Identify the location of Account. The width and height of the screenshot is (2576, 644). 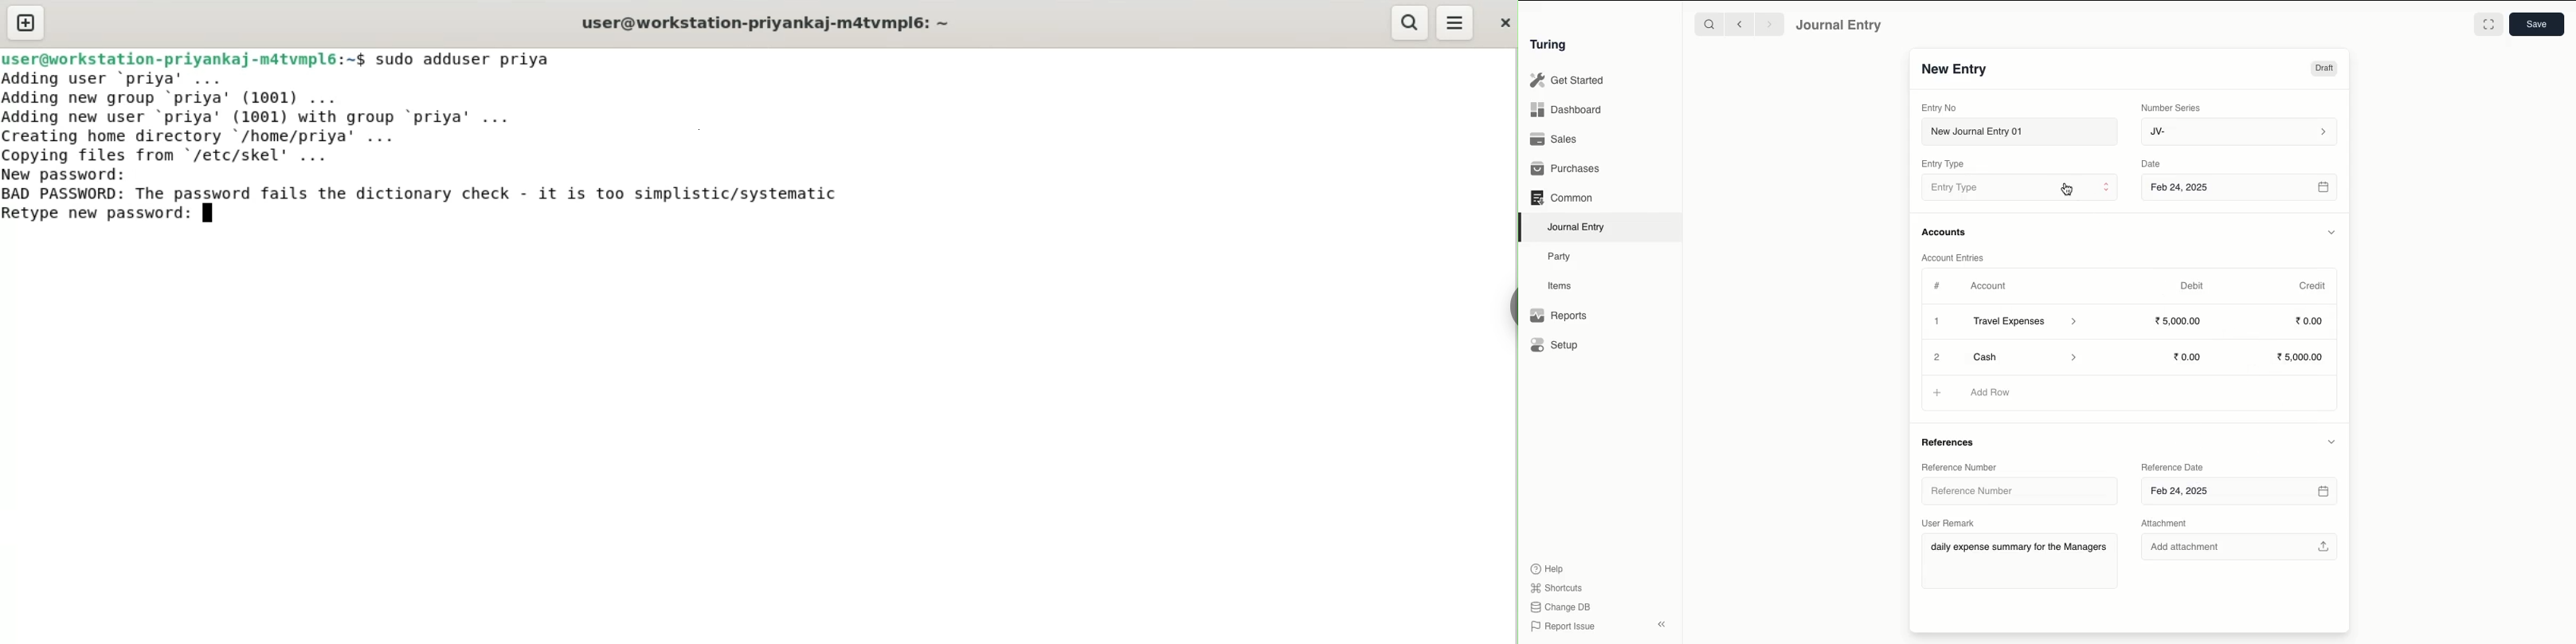
(1989, 286).